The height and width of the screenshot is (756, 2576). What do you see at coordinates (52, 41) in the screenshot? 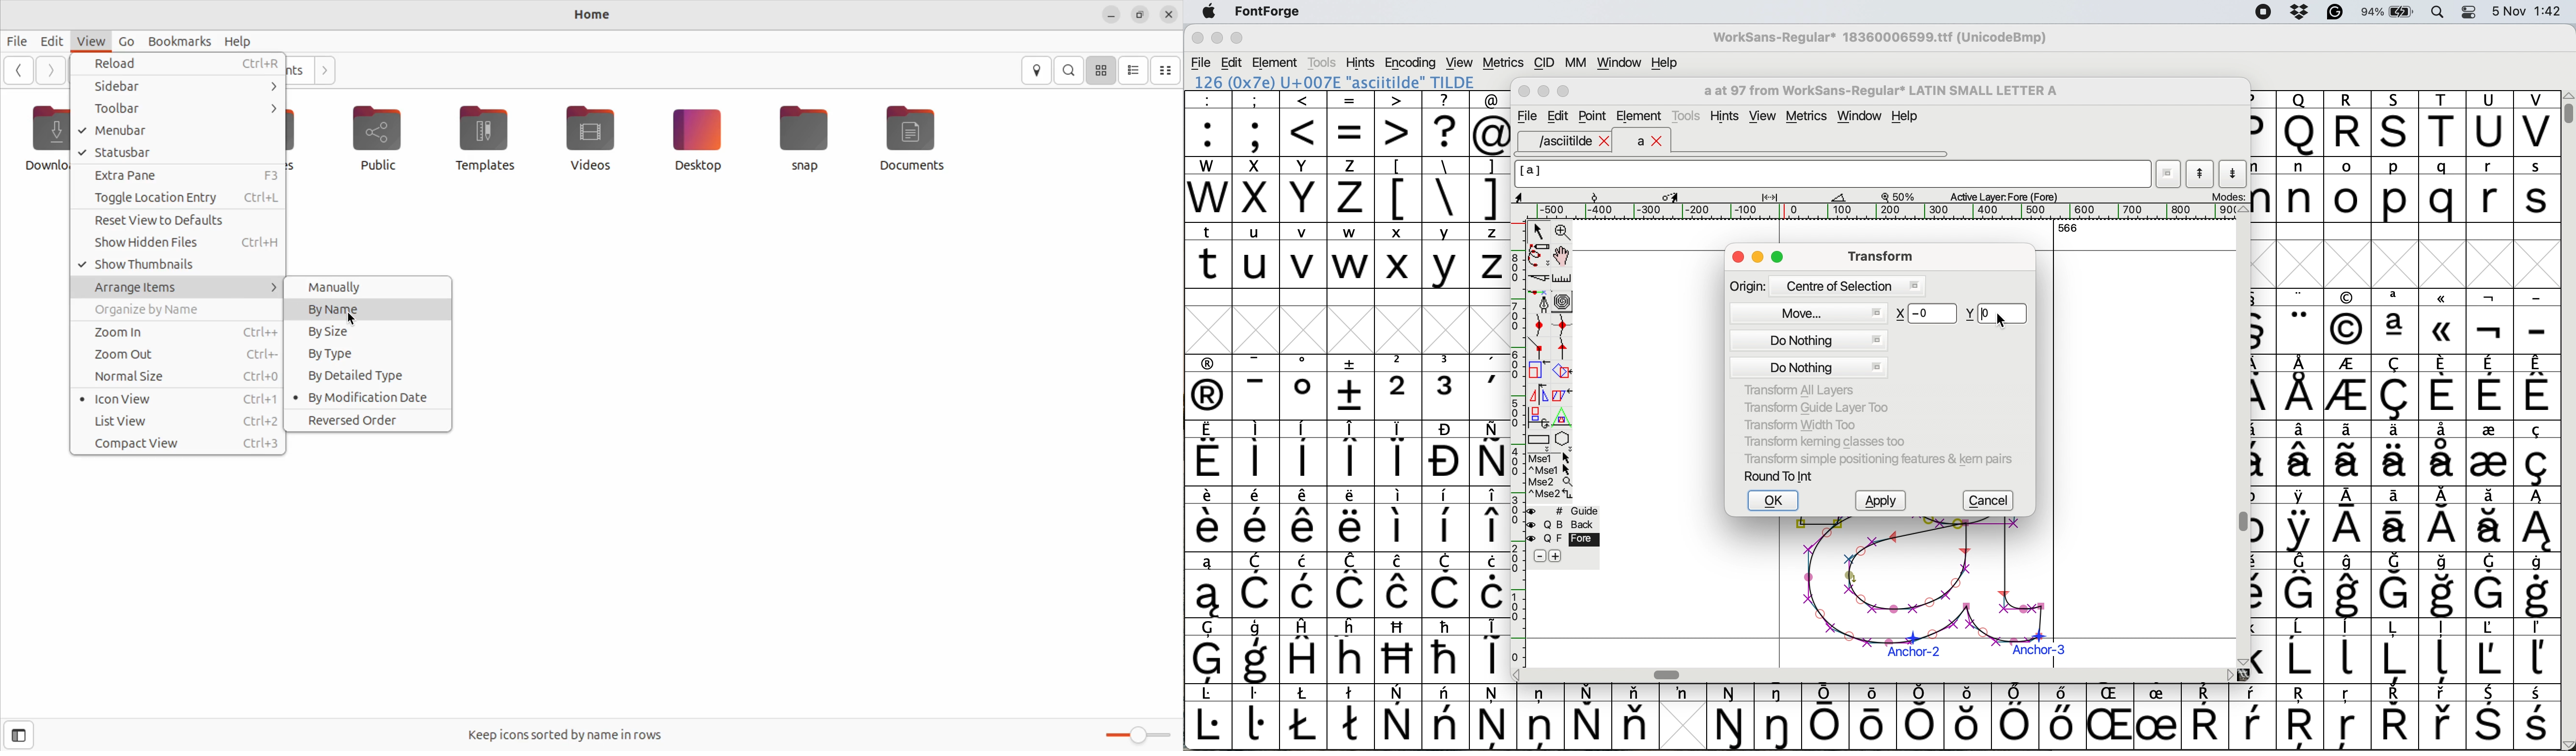
I see `Edit` at bounding box center [52, 41].